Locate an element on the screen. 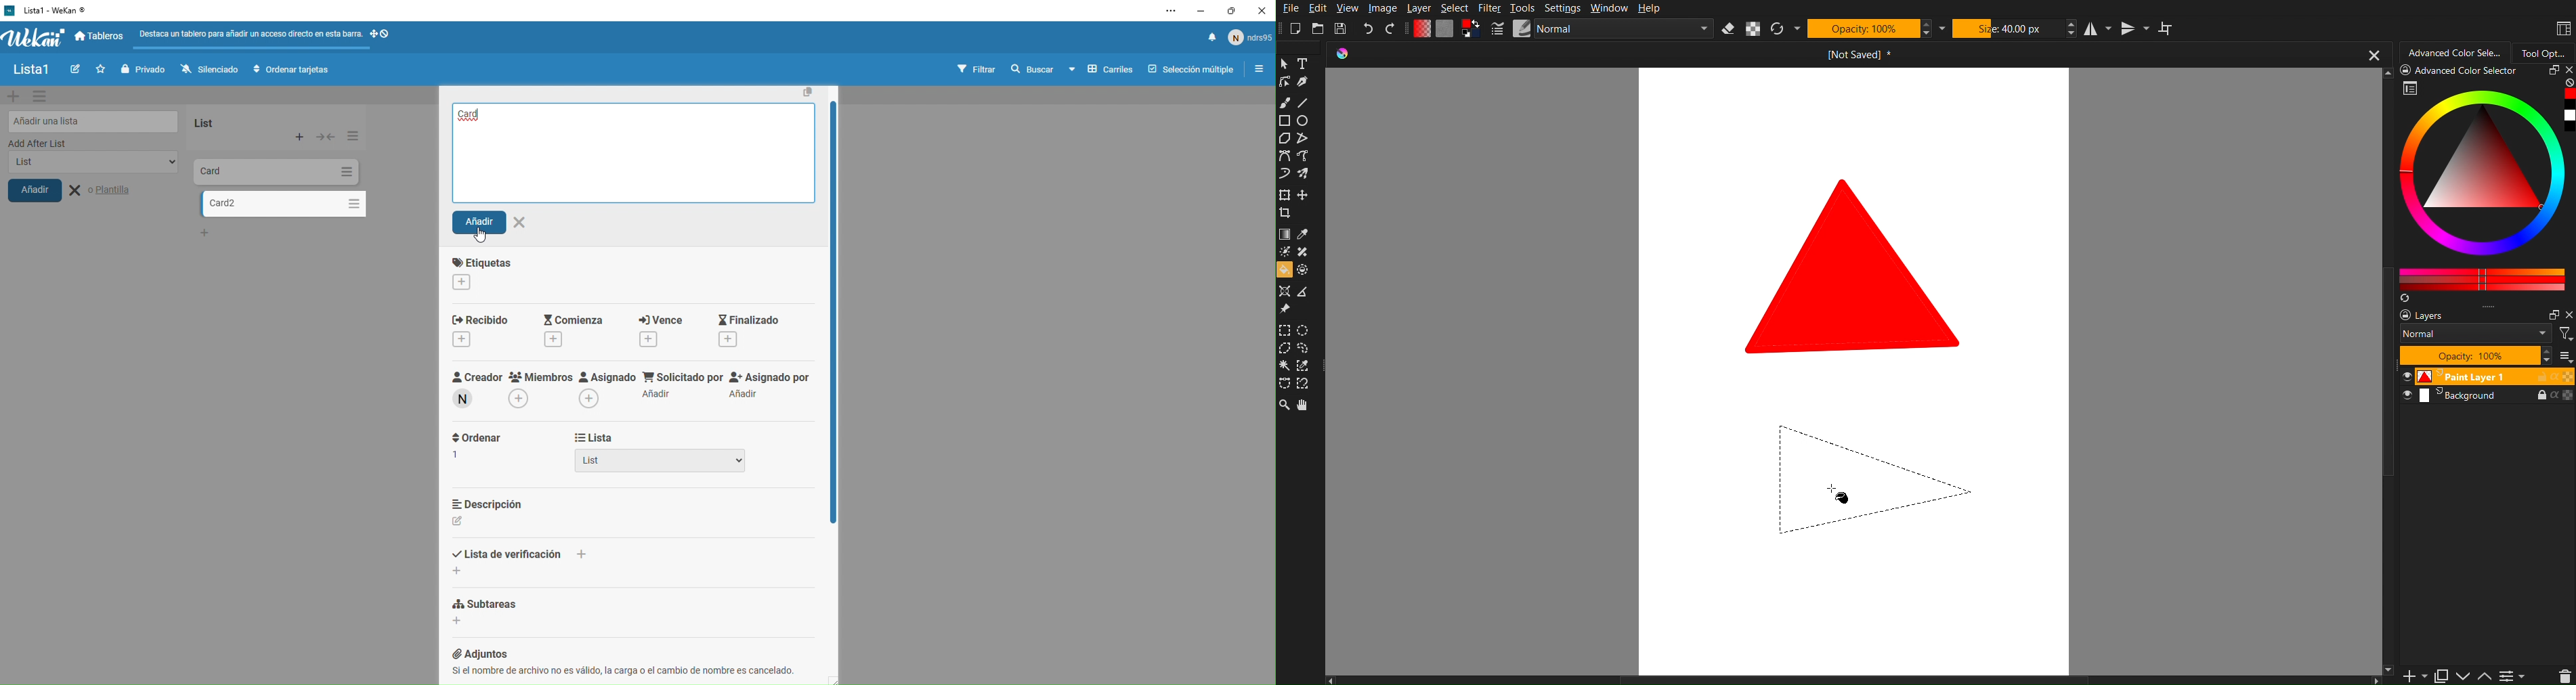 Image resolution: width=2576 pixels, height=700 pixels. carriles is located at coordinates (1102, 70).